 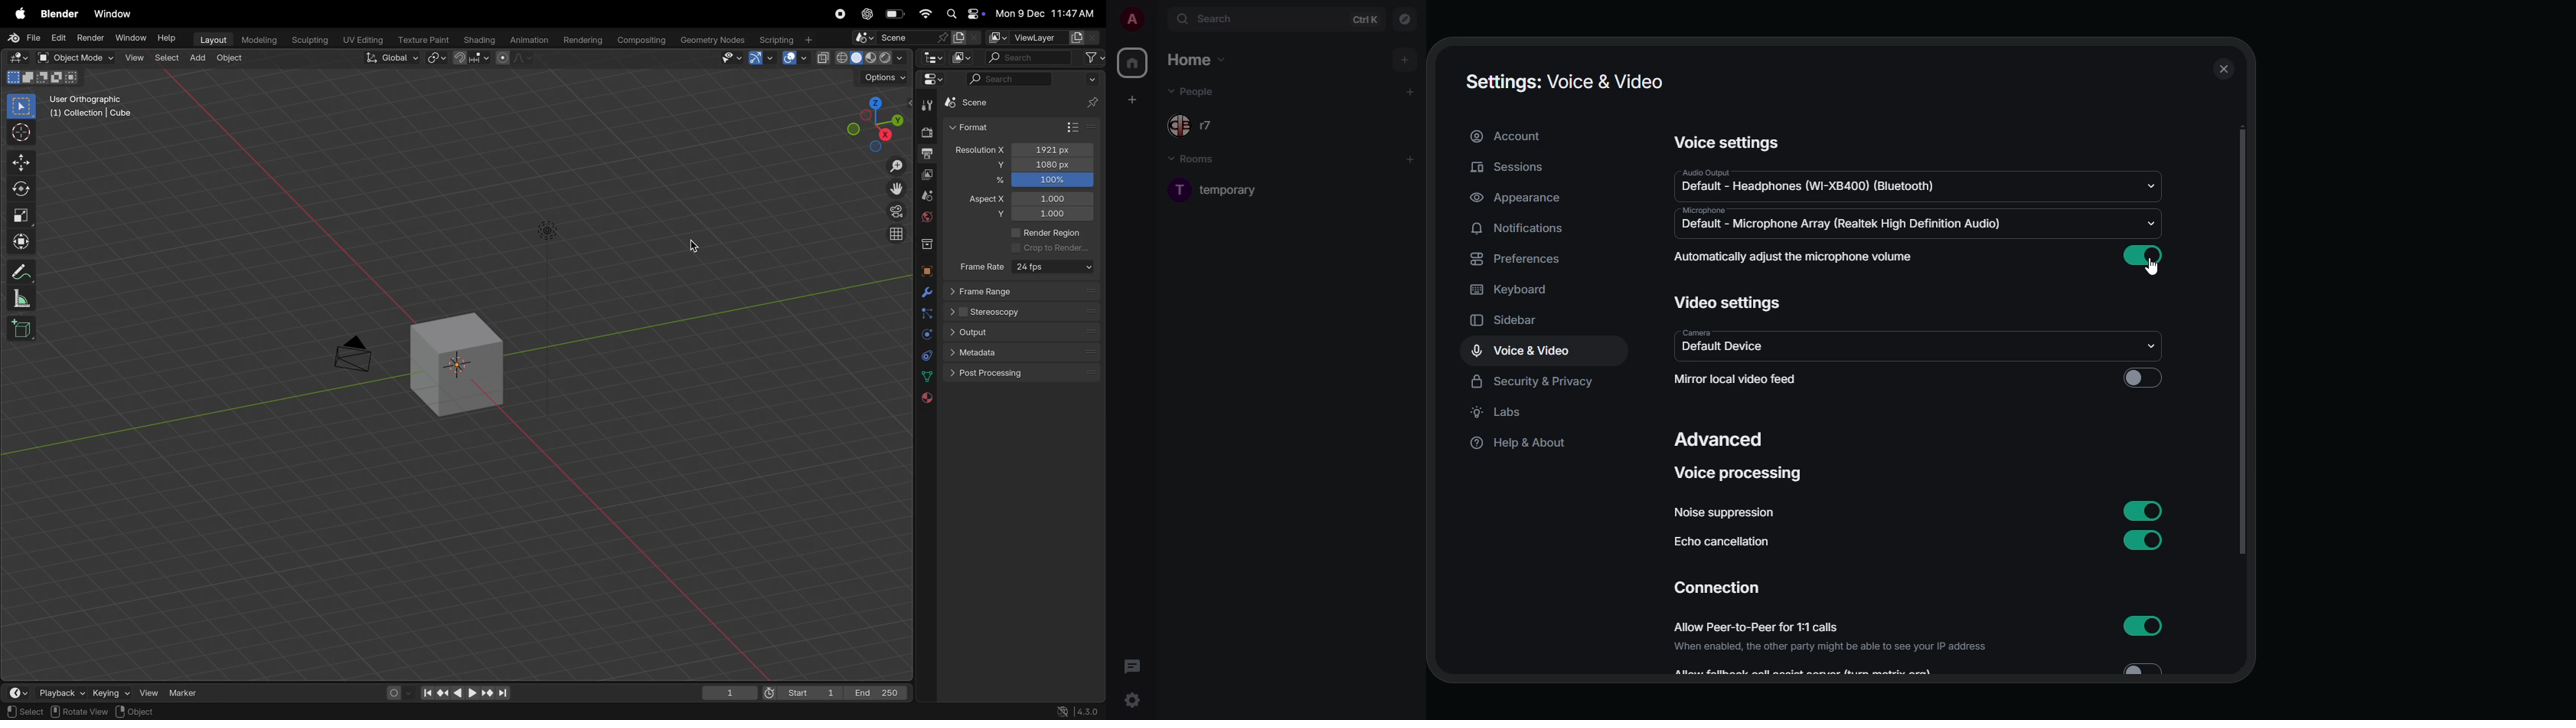 I want to click on voice settings, so click(x=1729, y=142).